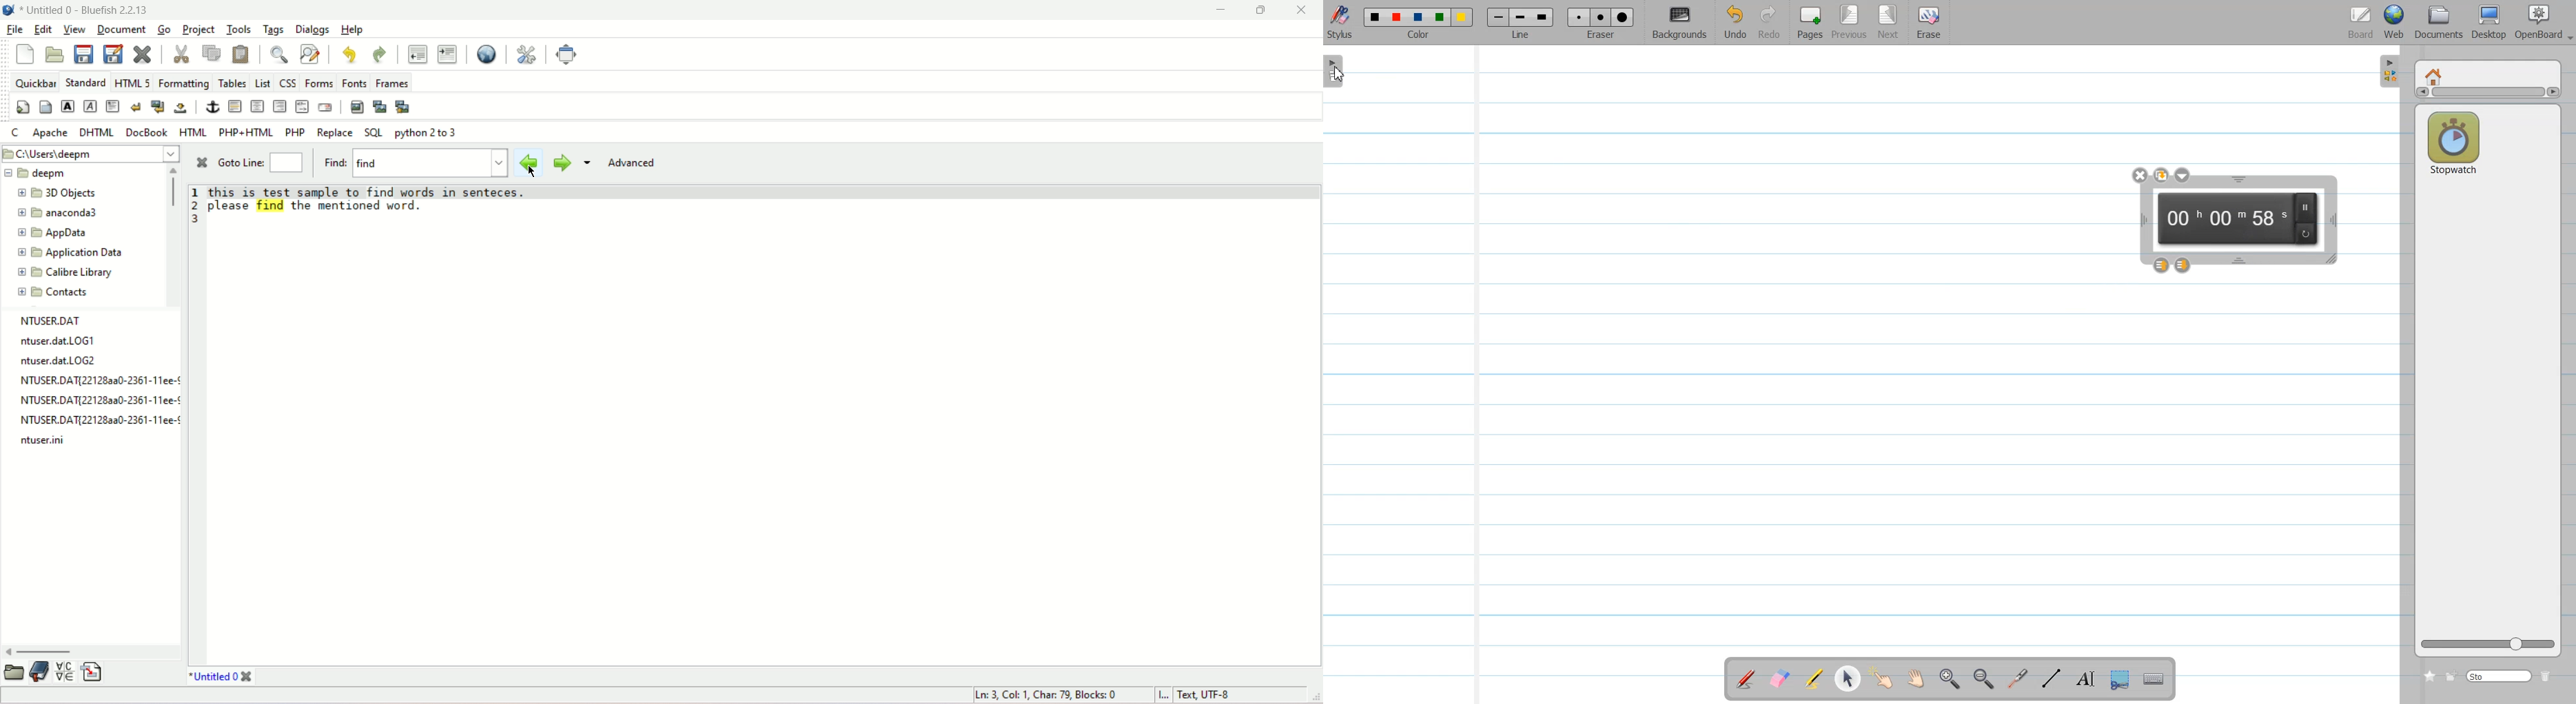 Image resolution: width=2576 pixels, height=728 pixels. What do you see at coordinates (95, 400) in the screenshot?
I see `NTUSER.DAT{221283a0-2361-11ee-¢` at bounding box center [95, 400].